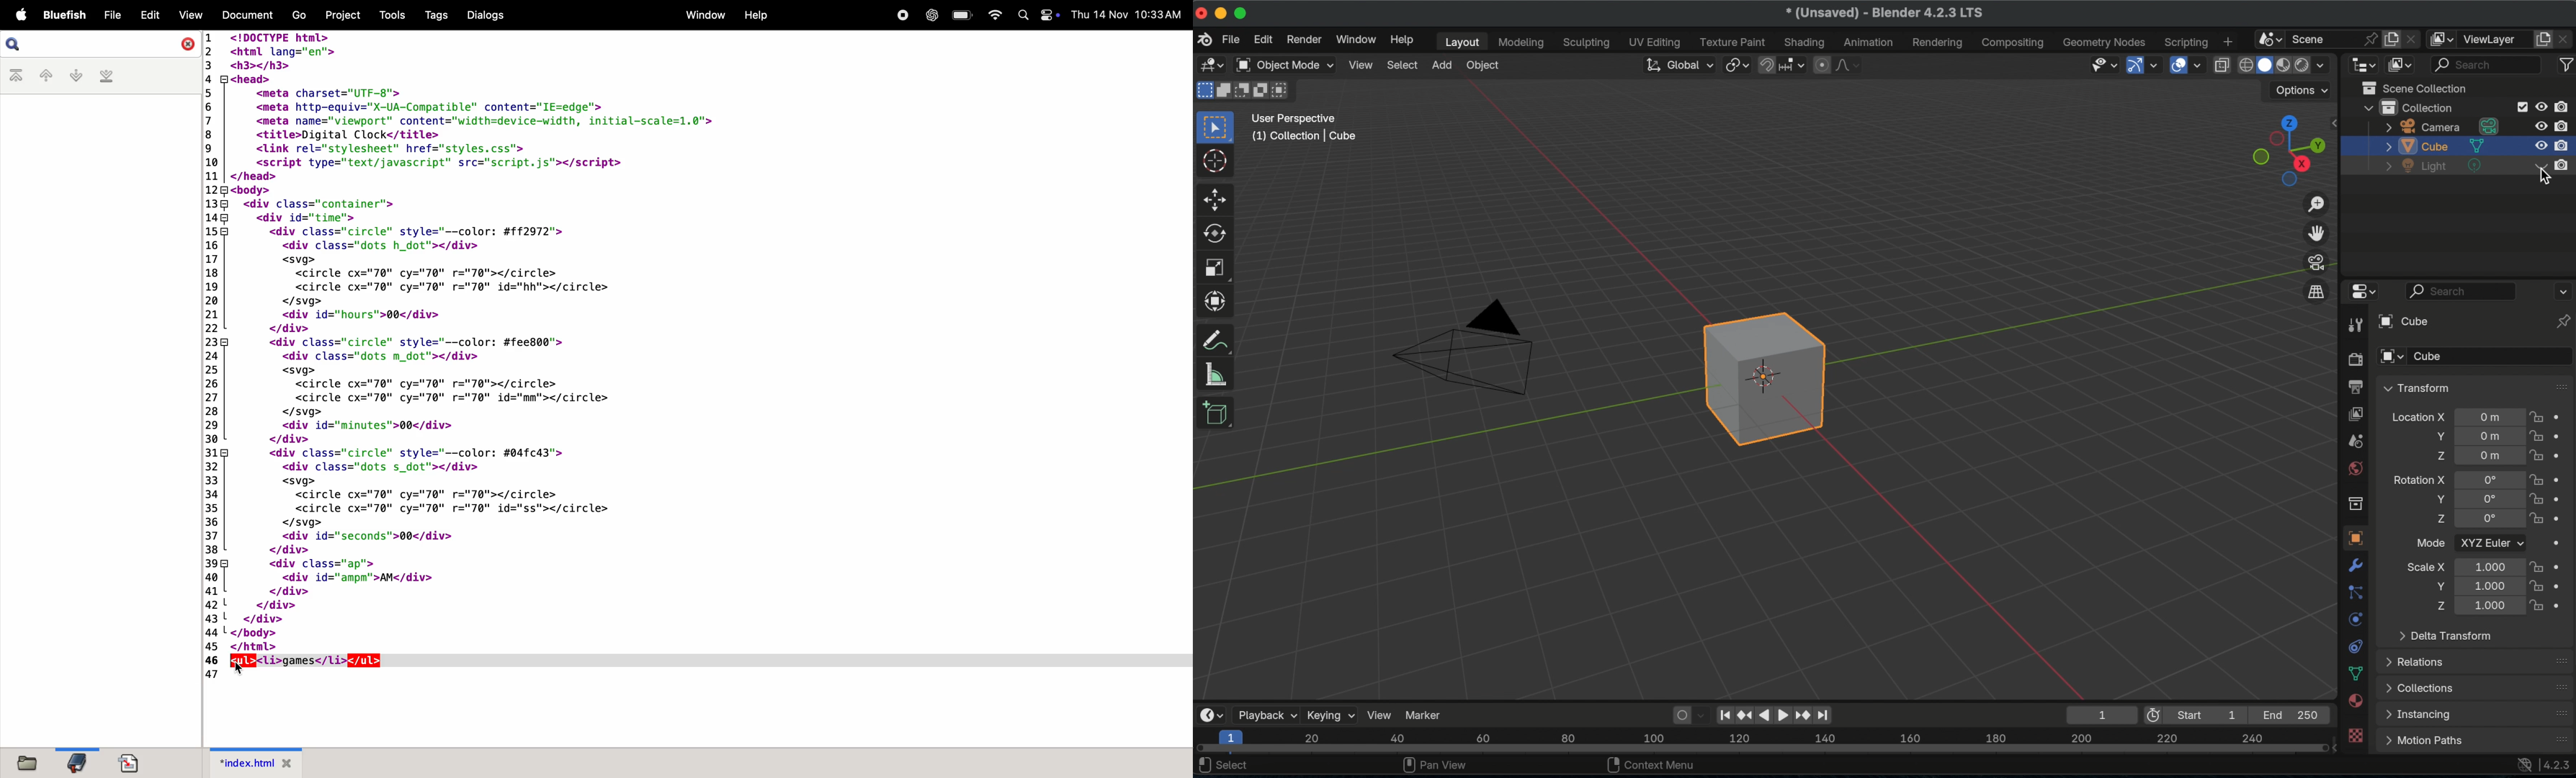 The width and height of the screenshot is (2576, 784). Describe the element at coordinates (1380, 714) in the screenshot. I see `view` at that location.